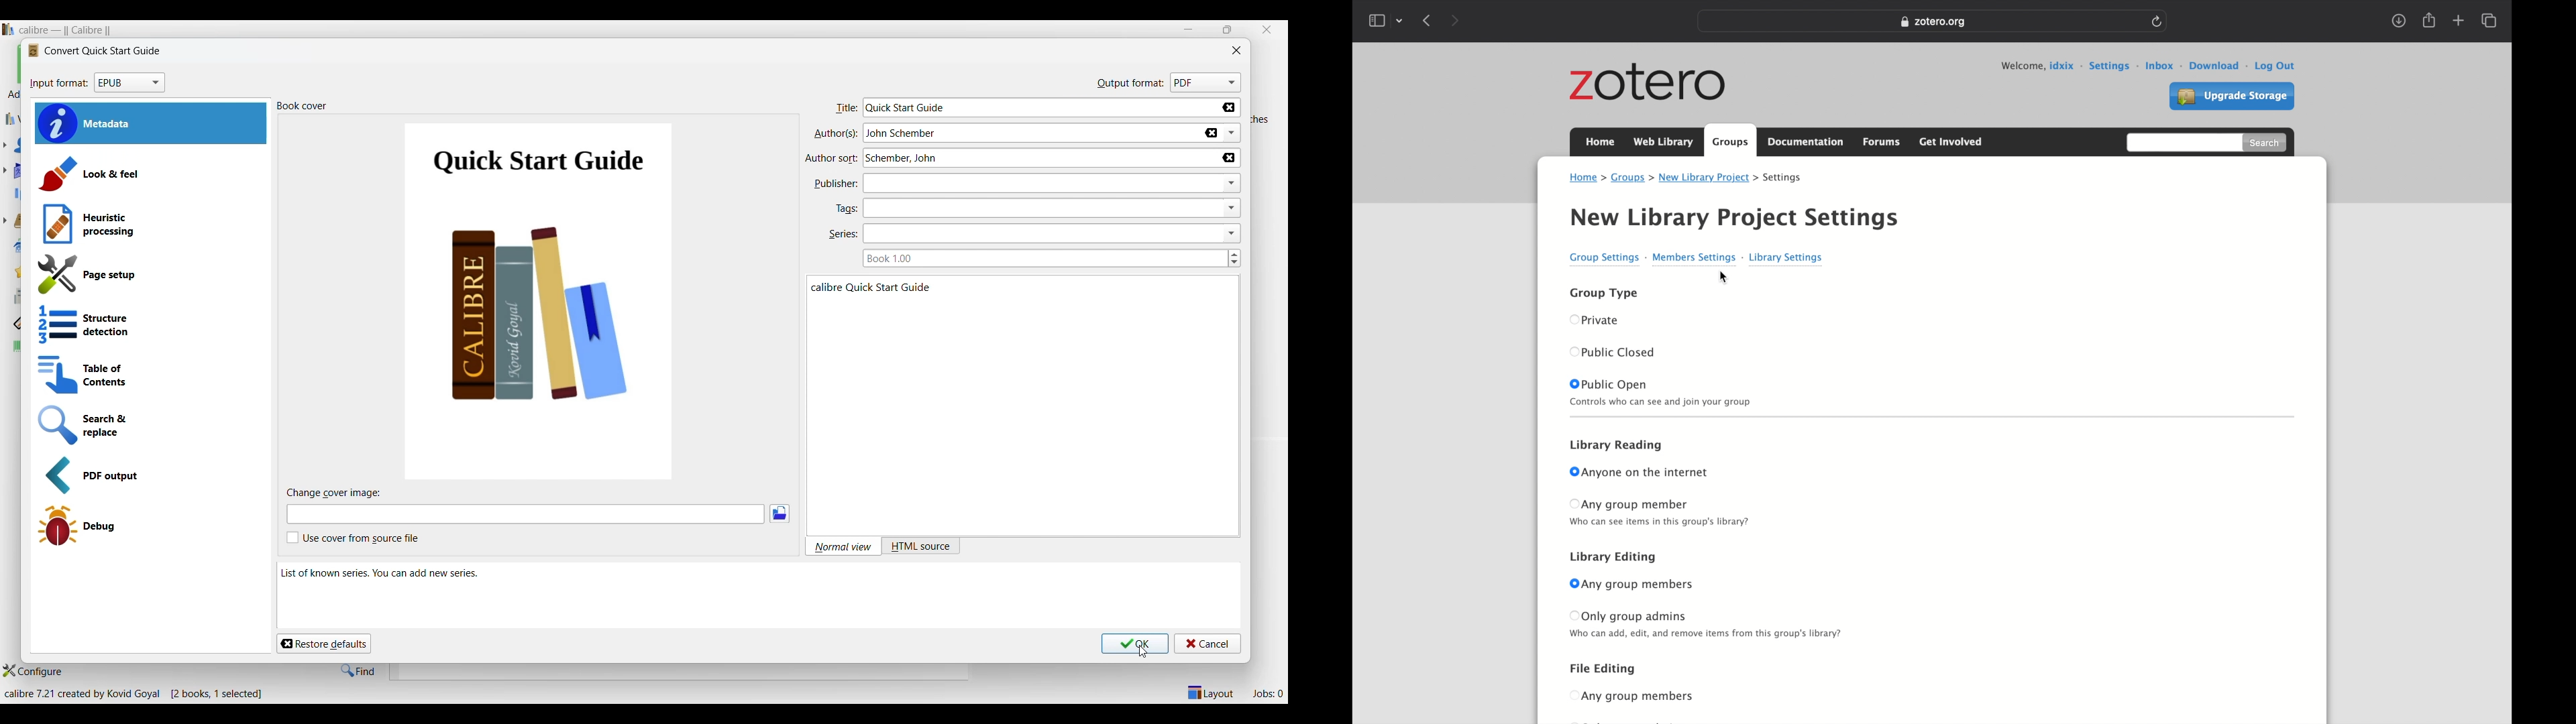  I want to click on button, so click(1573, 615).